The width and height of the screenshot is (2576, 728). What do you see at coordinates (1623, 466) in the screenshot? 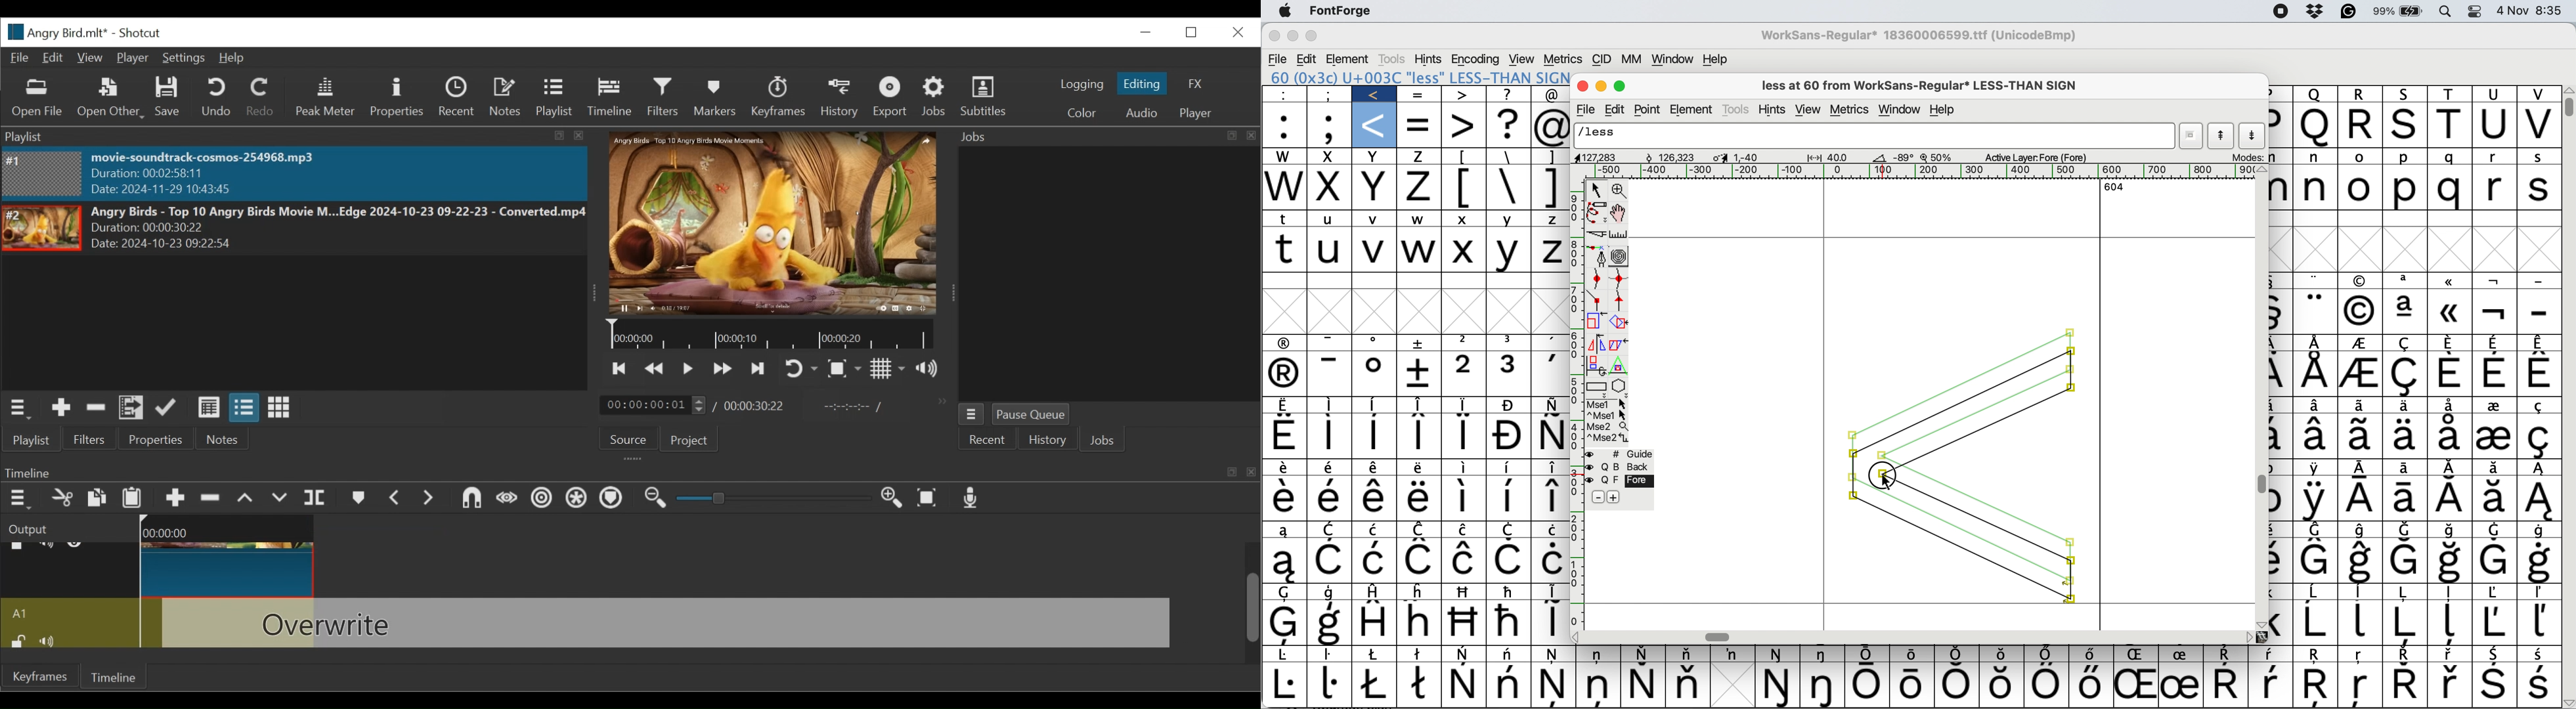
I see `back` at bounding box center [1623, 466].